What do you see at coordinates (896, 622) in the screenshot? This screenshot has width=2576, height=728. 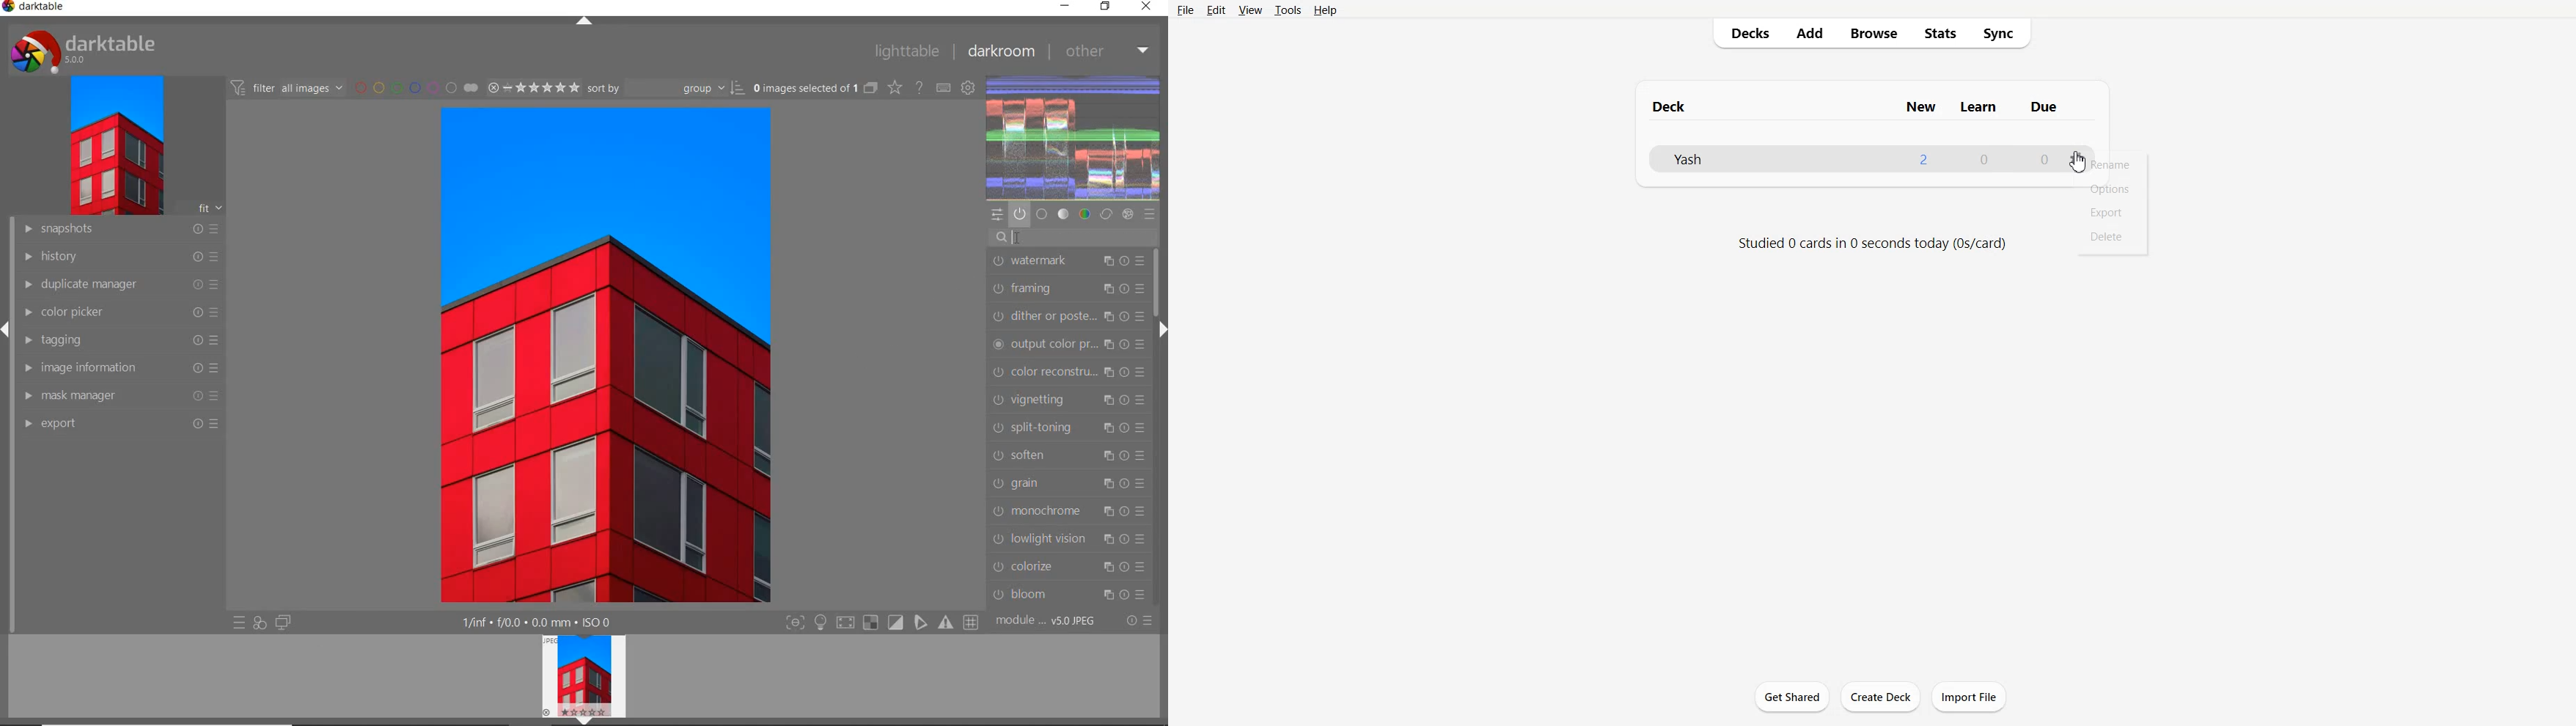 I see `soft proofing` at bounding box center [896, 622].